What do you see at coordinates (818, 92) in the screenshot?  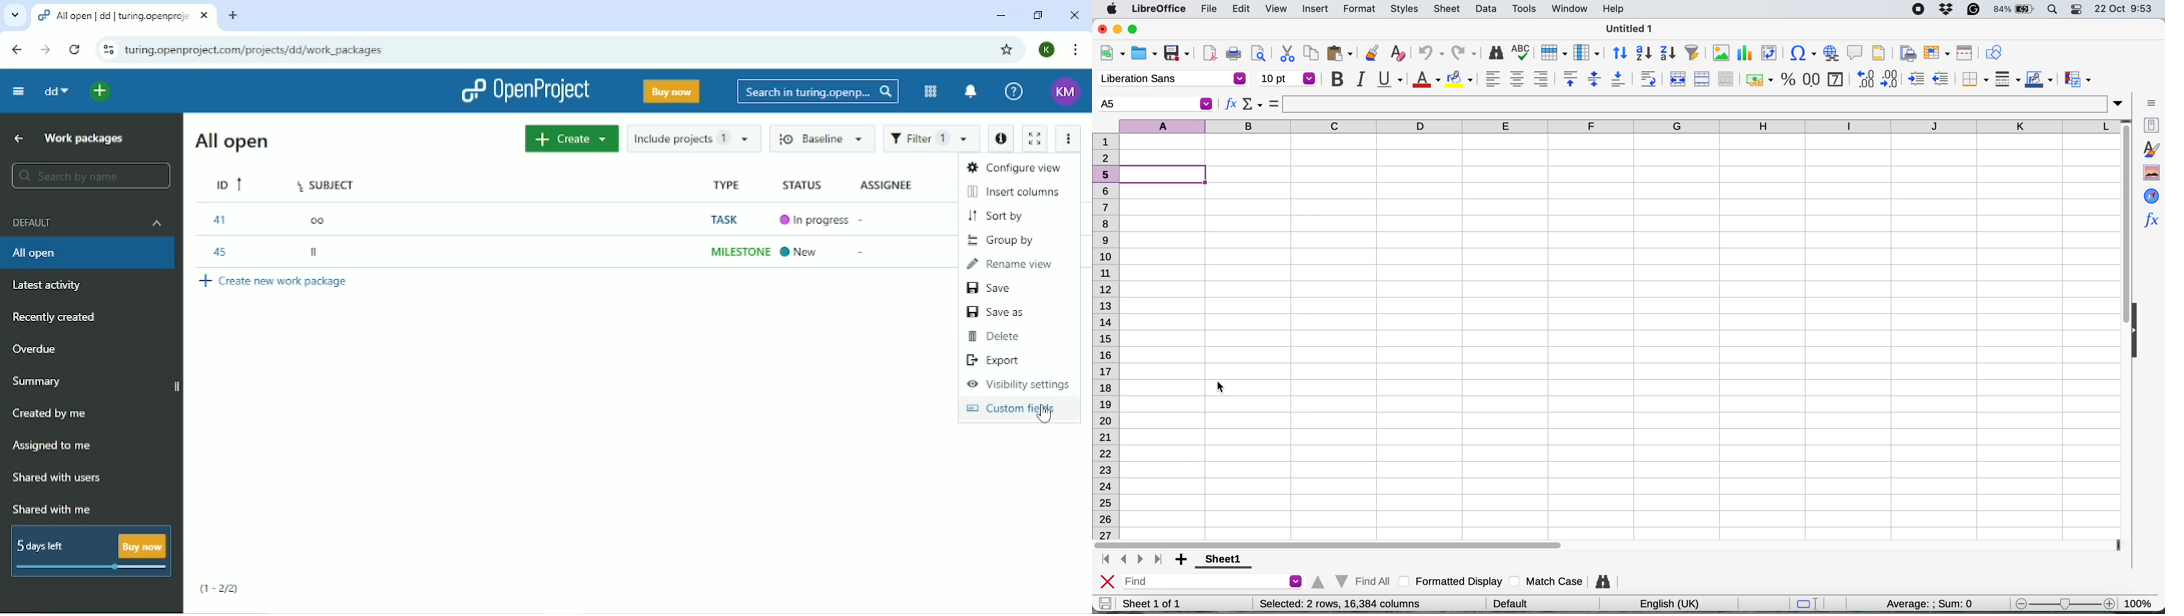 I see `Search in Turing.opening` at bounding box center [818, 92].